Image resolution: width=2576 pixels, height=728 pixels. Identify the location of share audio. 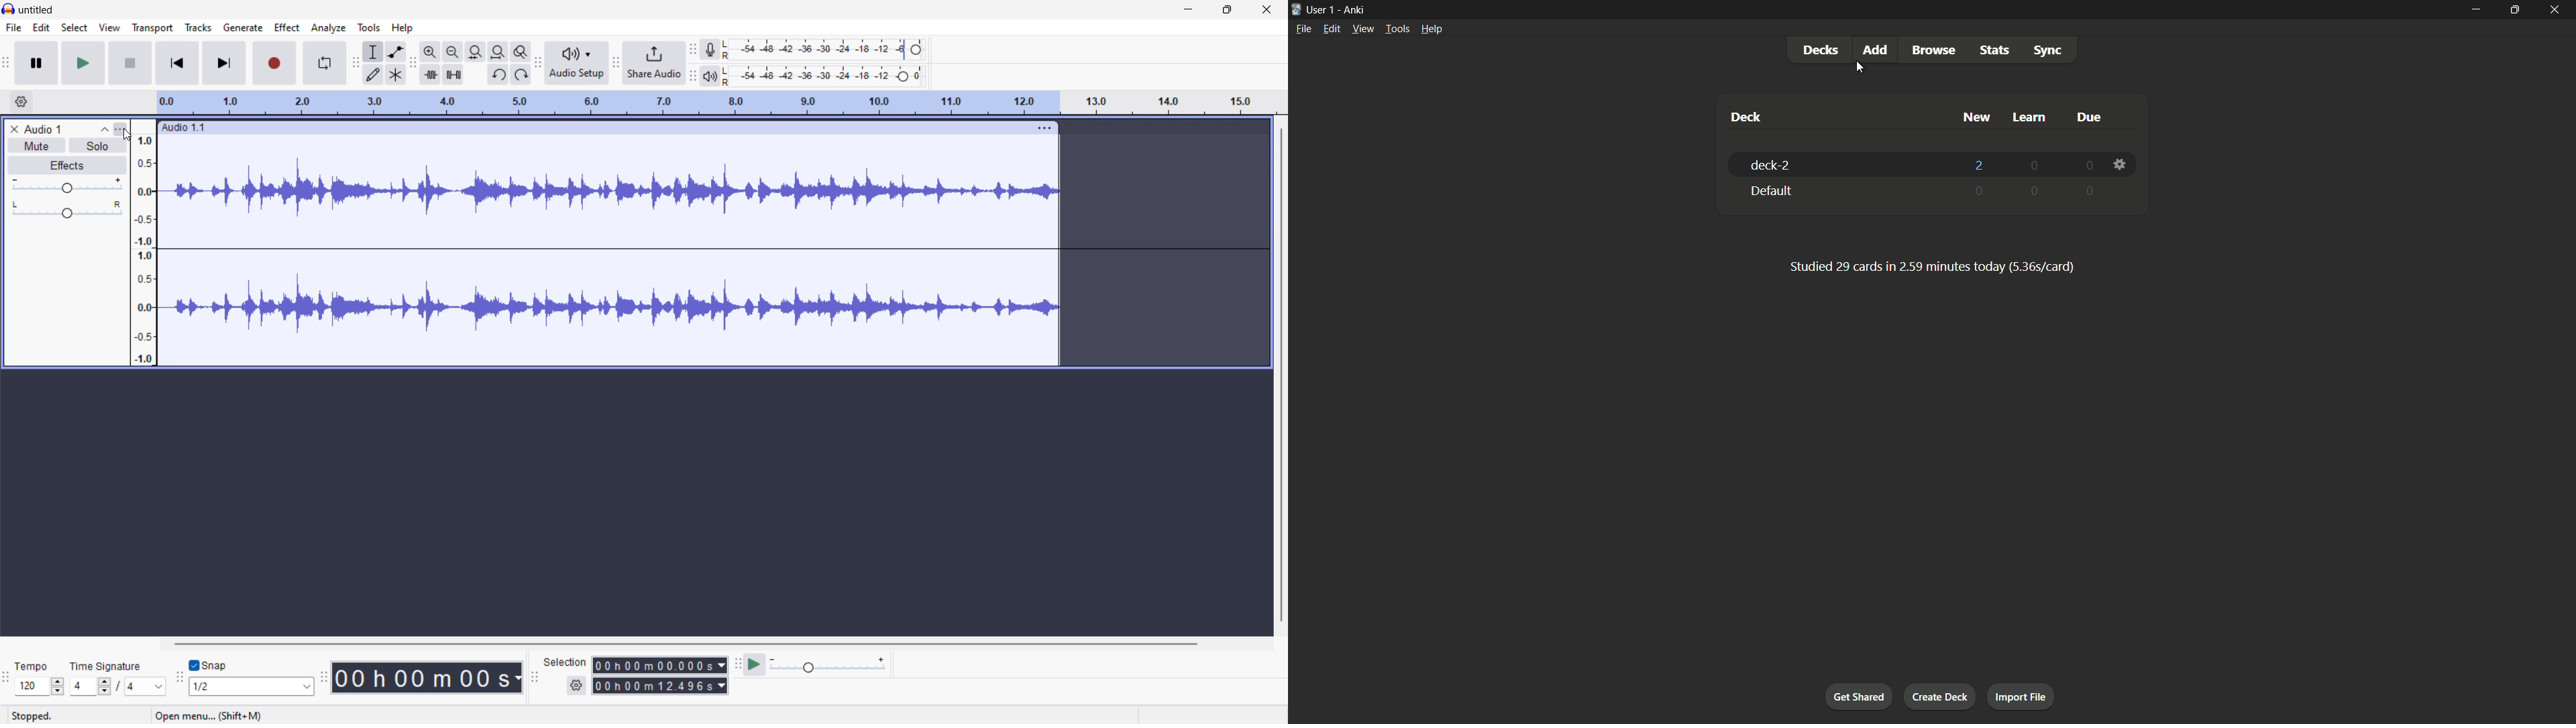
(653, 63).